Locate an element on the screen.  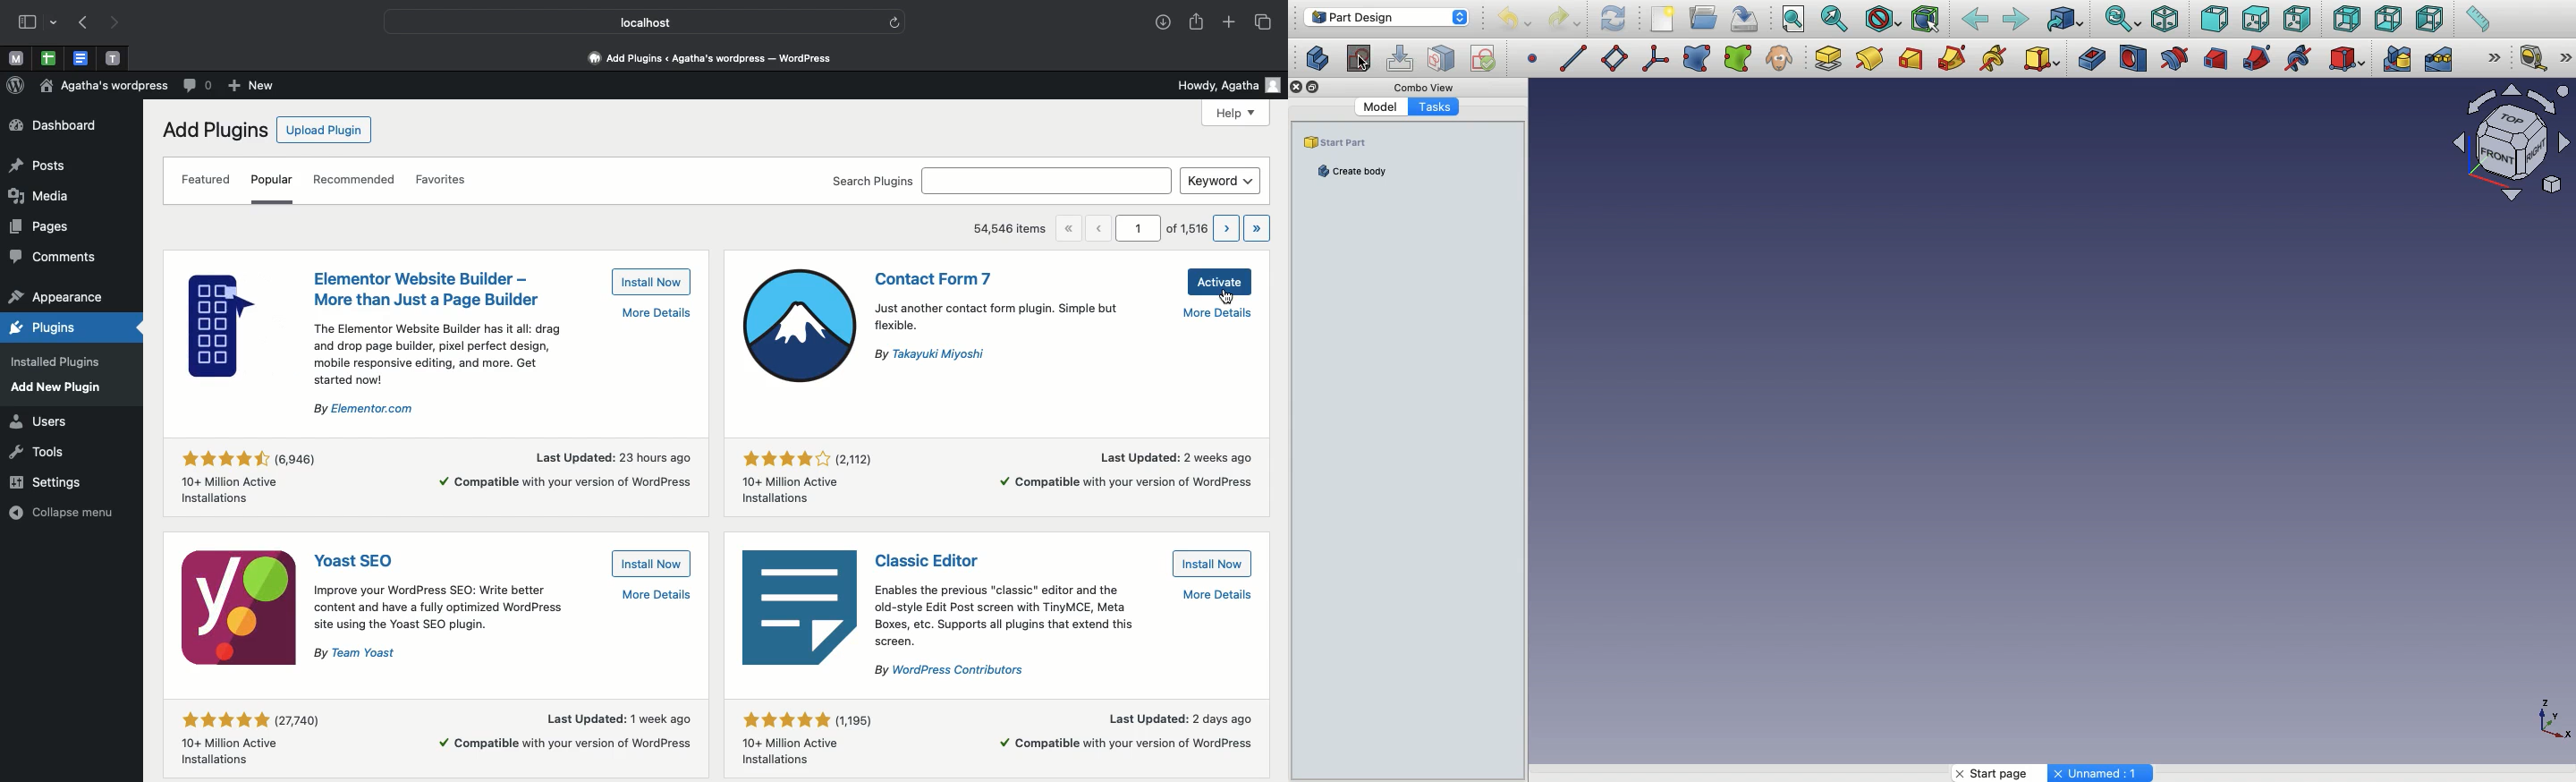
Sidebar is located at coordinates (30, 23).